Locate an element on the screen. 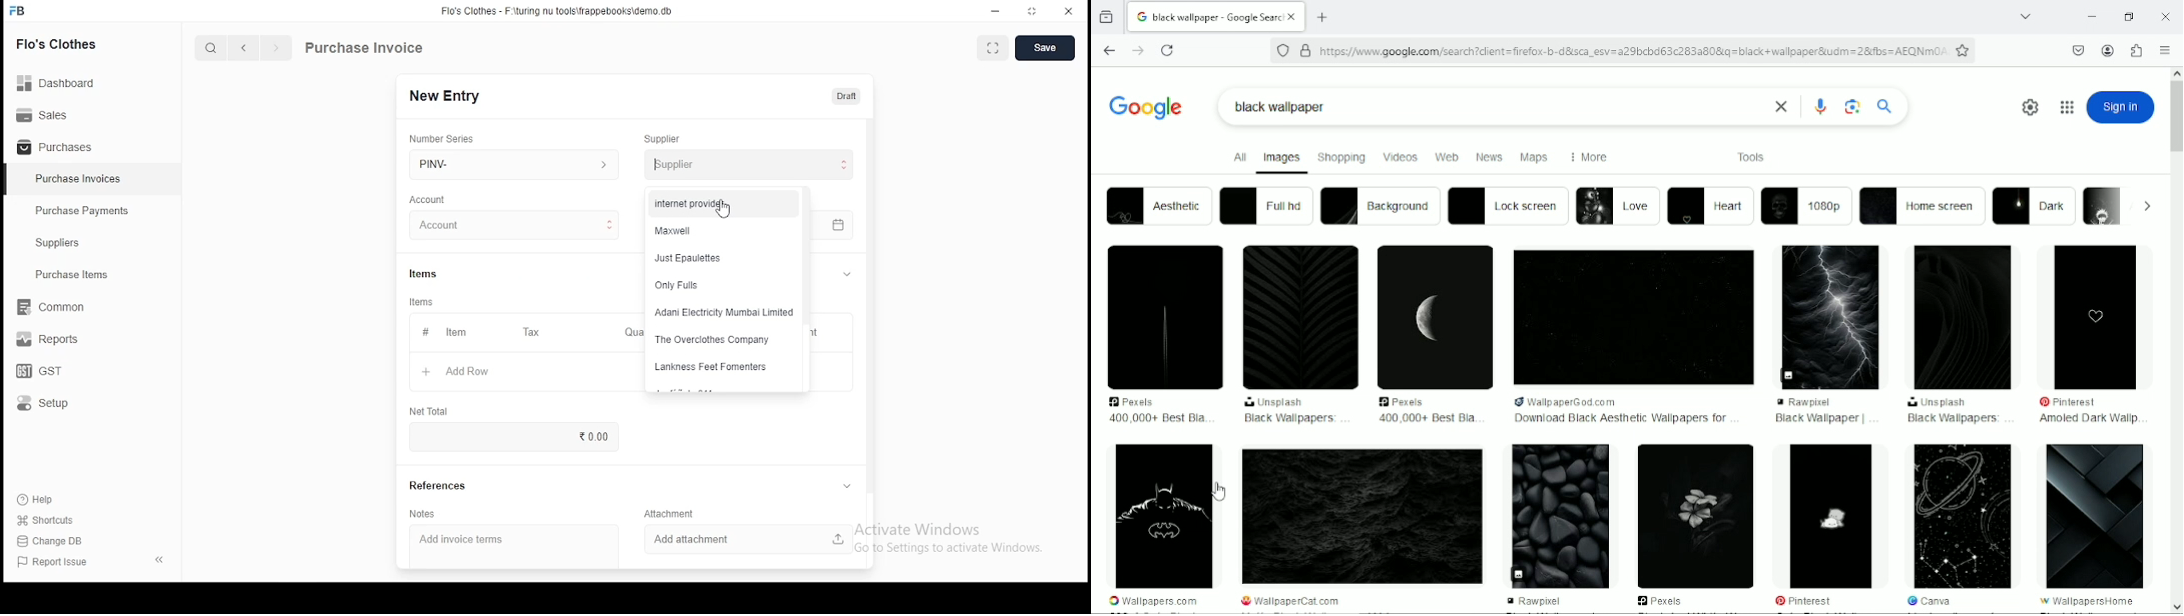 This screenshot has height=616, width=2184. news is located at coordinates (1490, 157).